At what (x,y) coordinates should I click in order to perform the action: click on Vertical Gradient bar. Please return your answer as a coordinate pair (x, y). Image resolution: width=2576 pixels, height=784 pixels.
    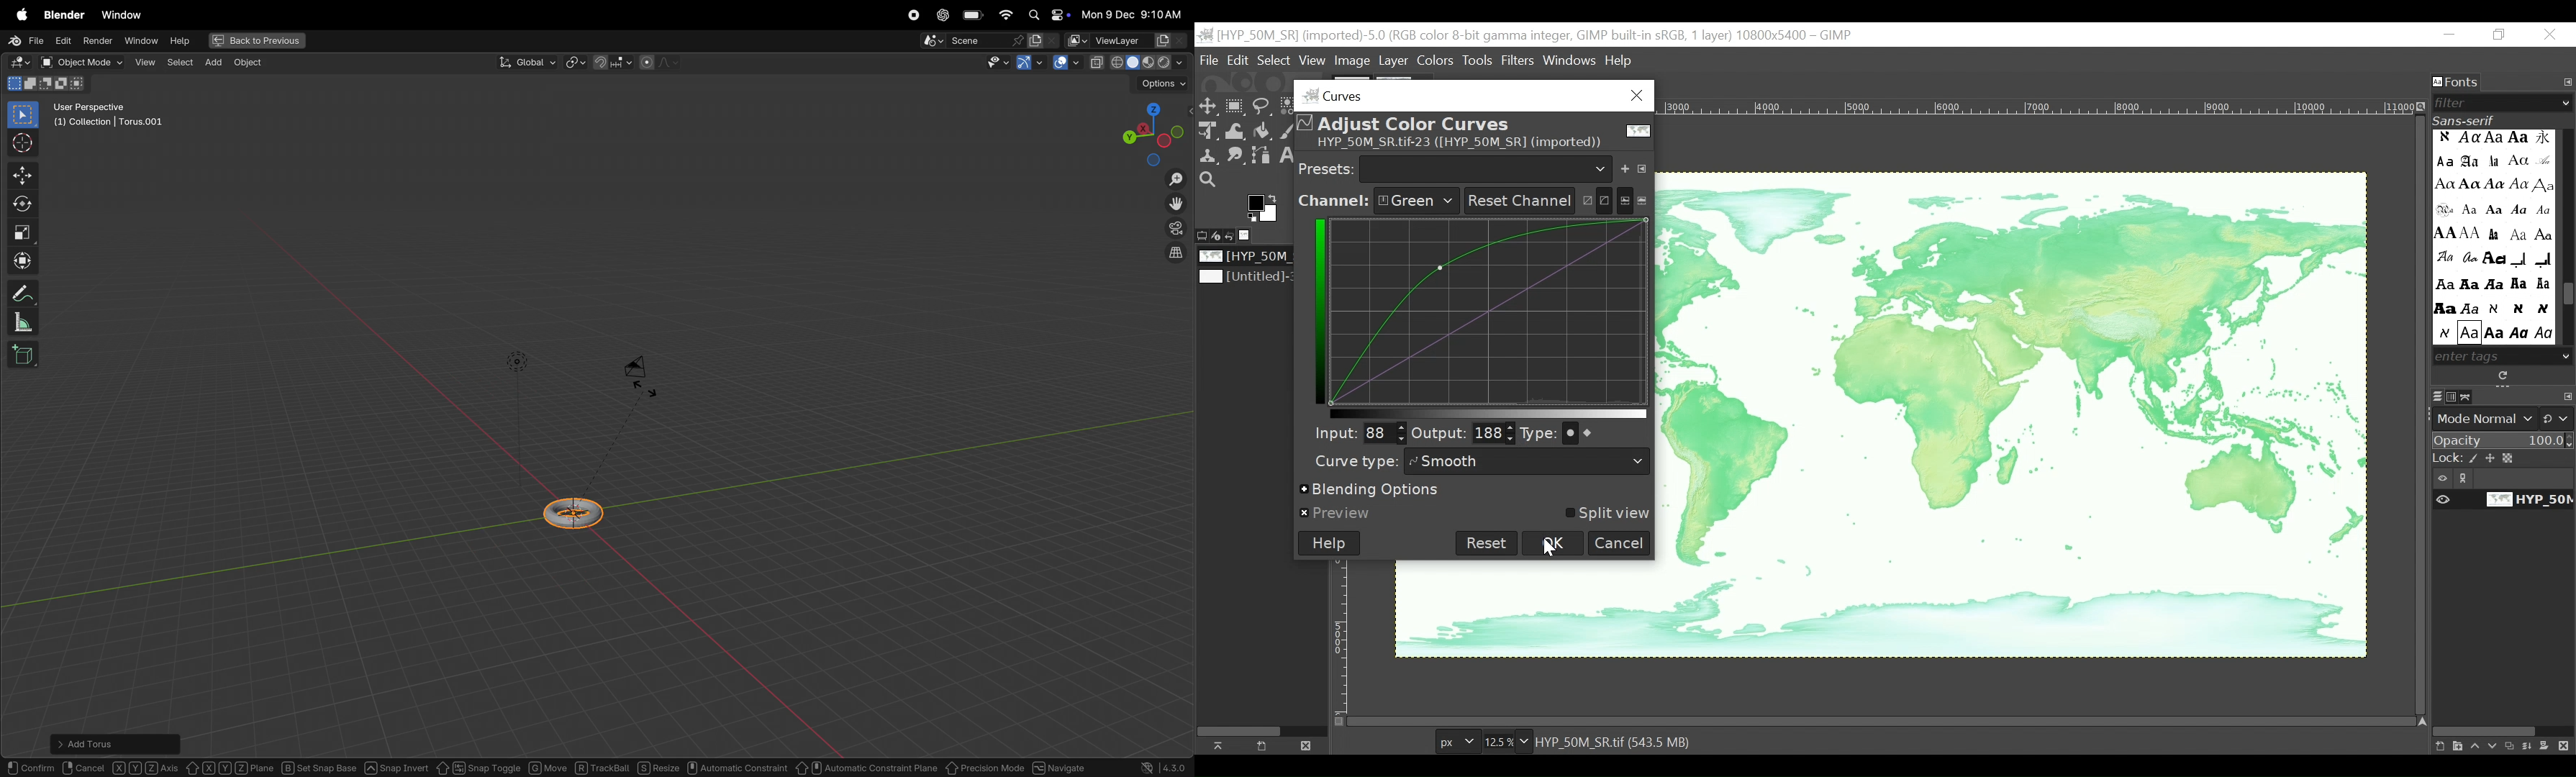
    Looking at the image, I should click on (1317, 310).